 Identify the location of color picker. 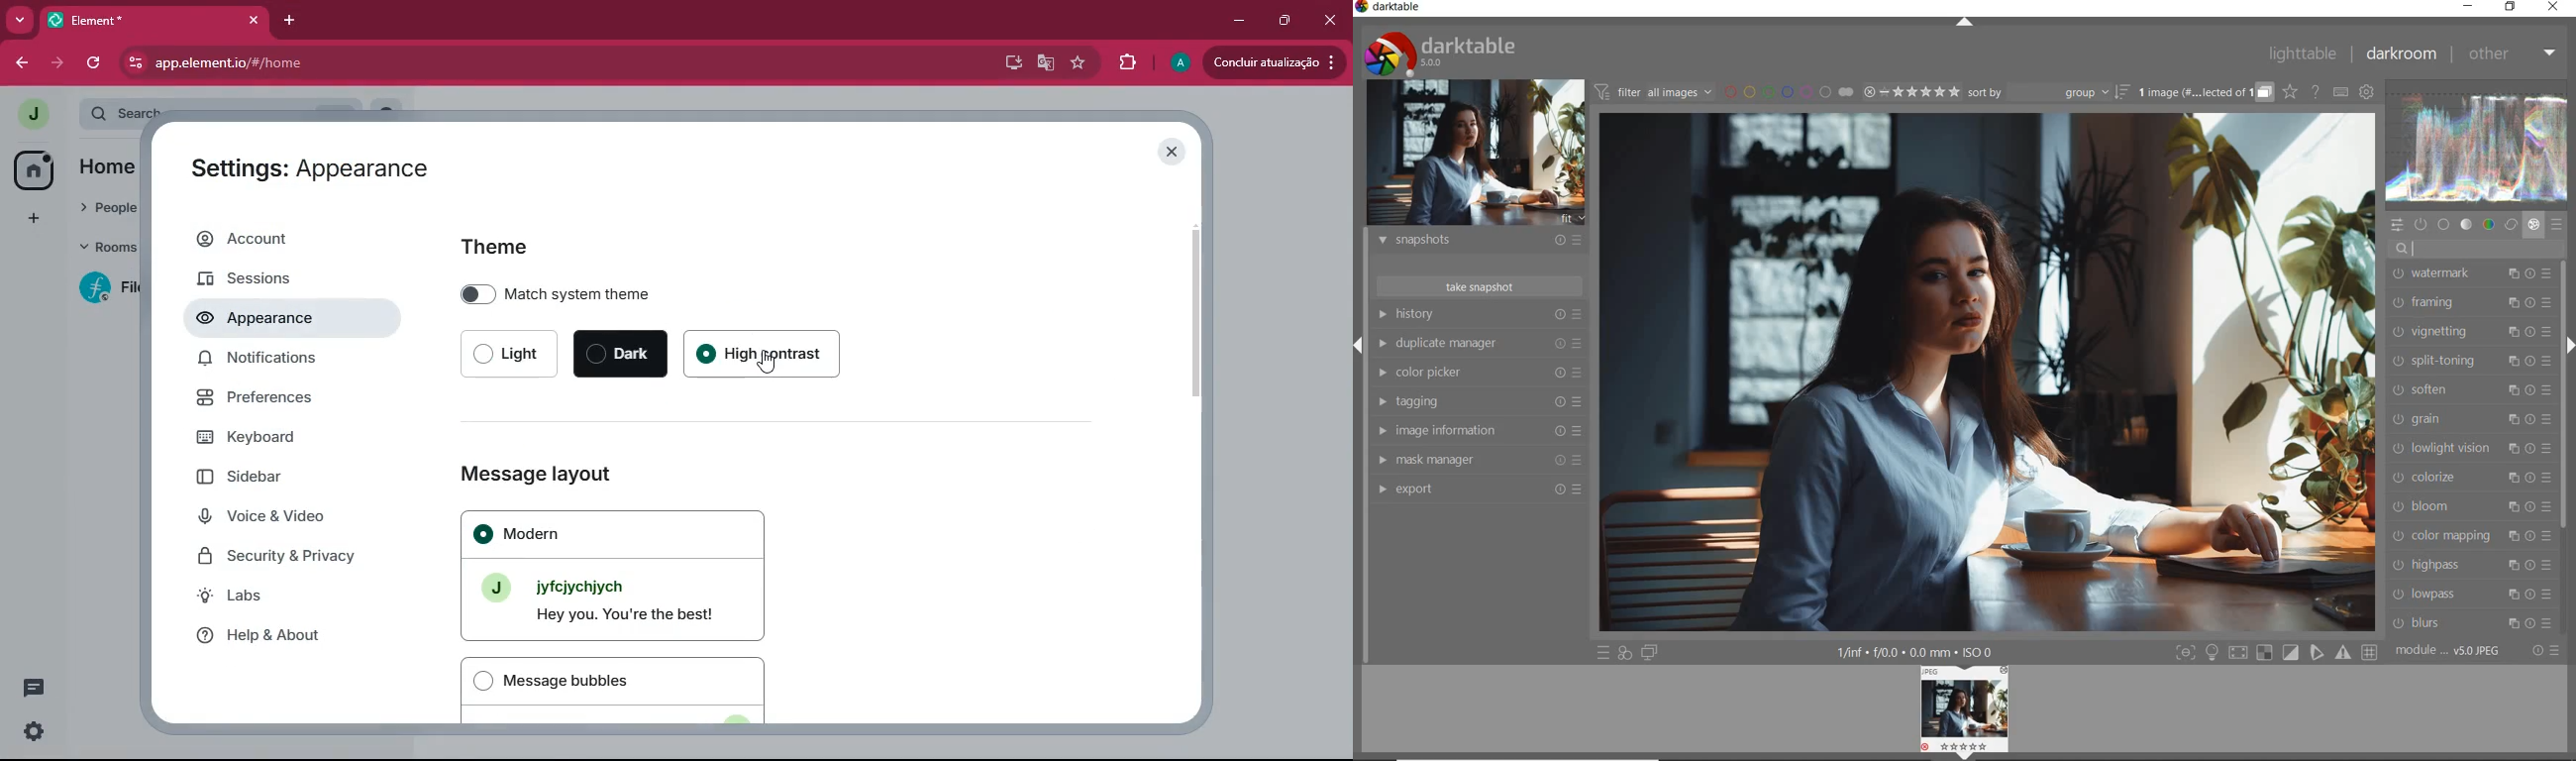
(1477, 374).